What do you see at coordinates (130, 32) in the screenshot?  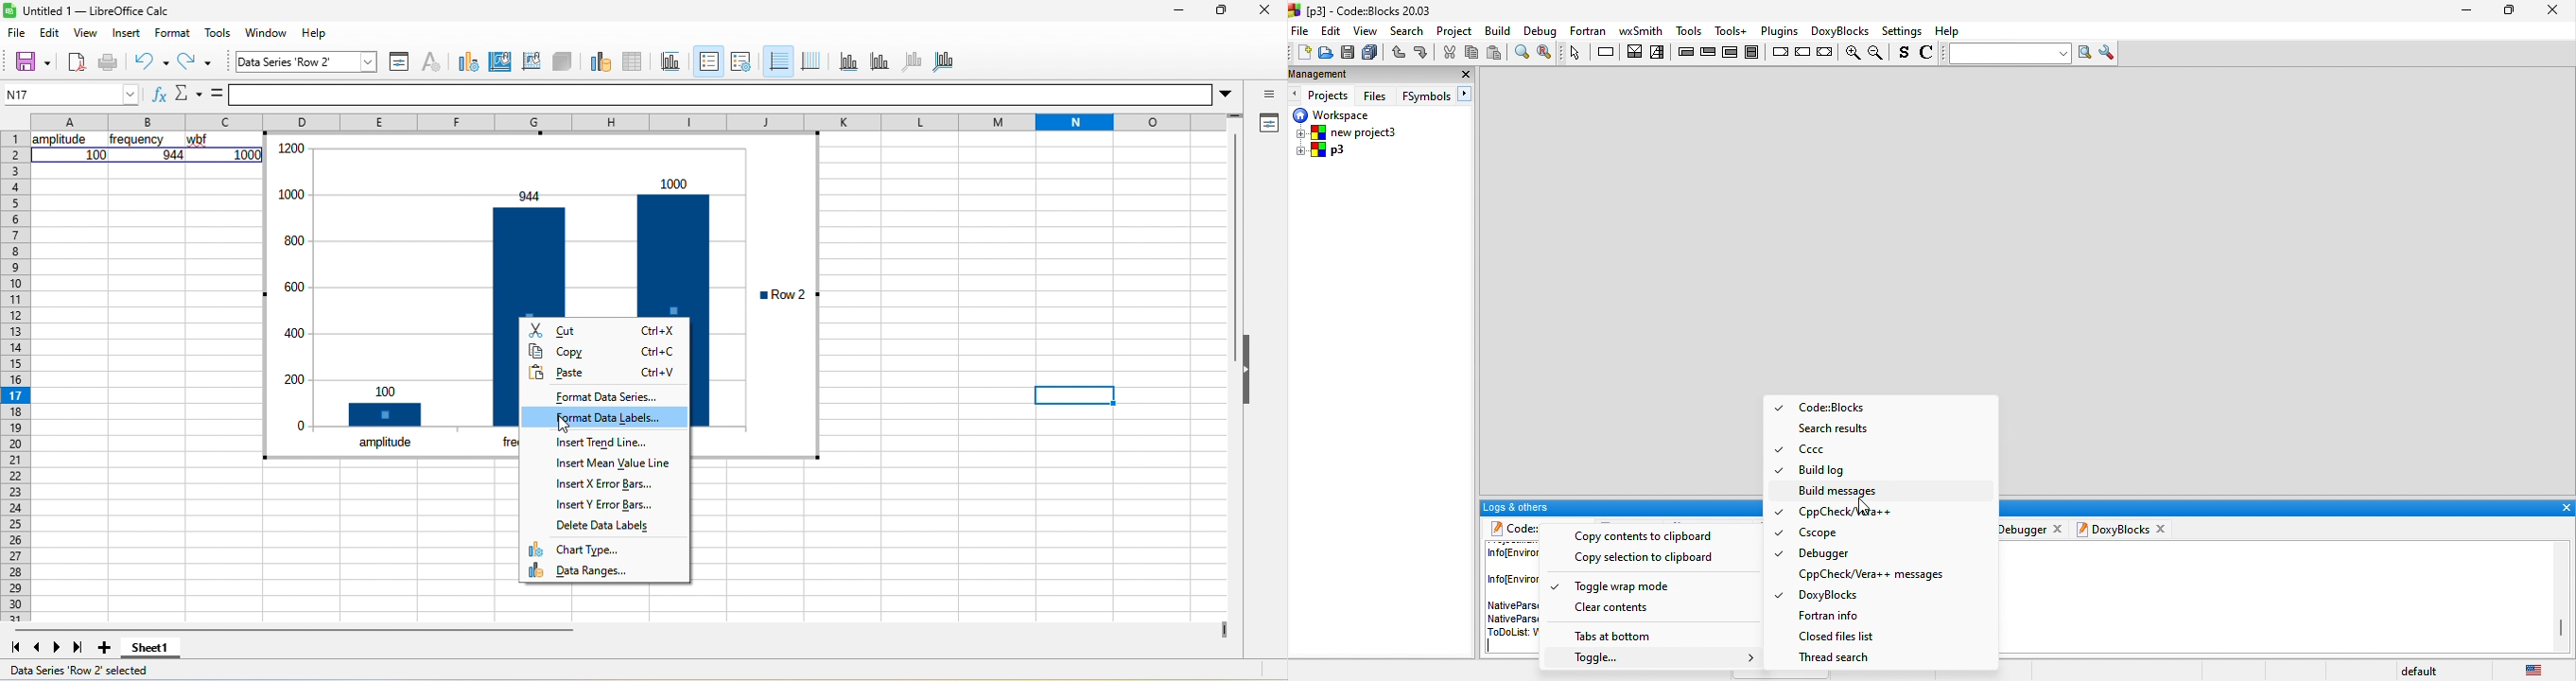 I see `insert` at bounding box center [130, 32].